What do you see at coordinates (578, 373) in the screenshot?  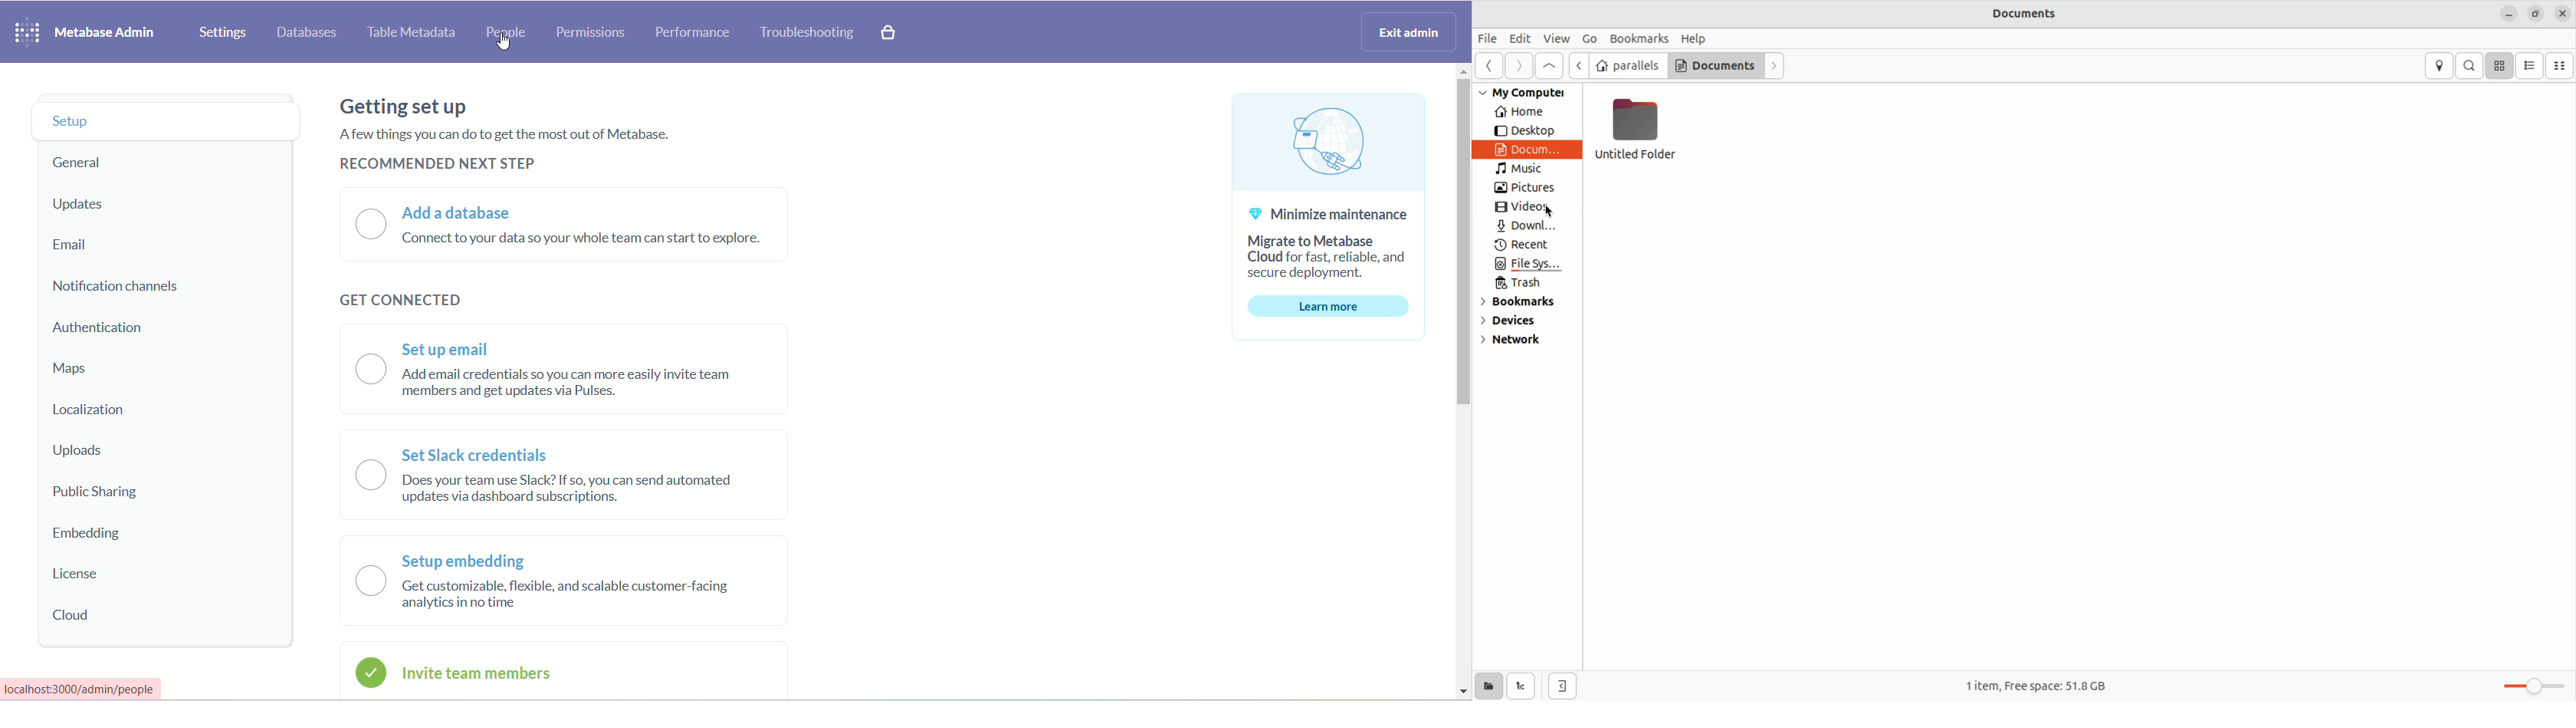 I see `set up email` at bounding box center [578, 373].